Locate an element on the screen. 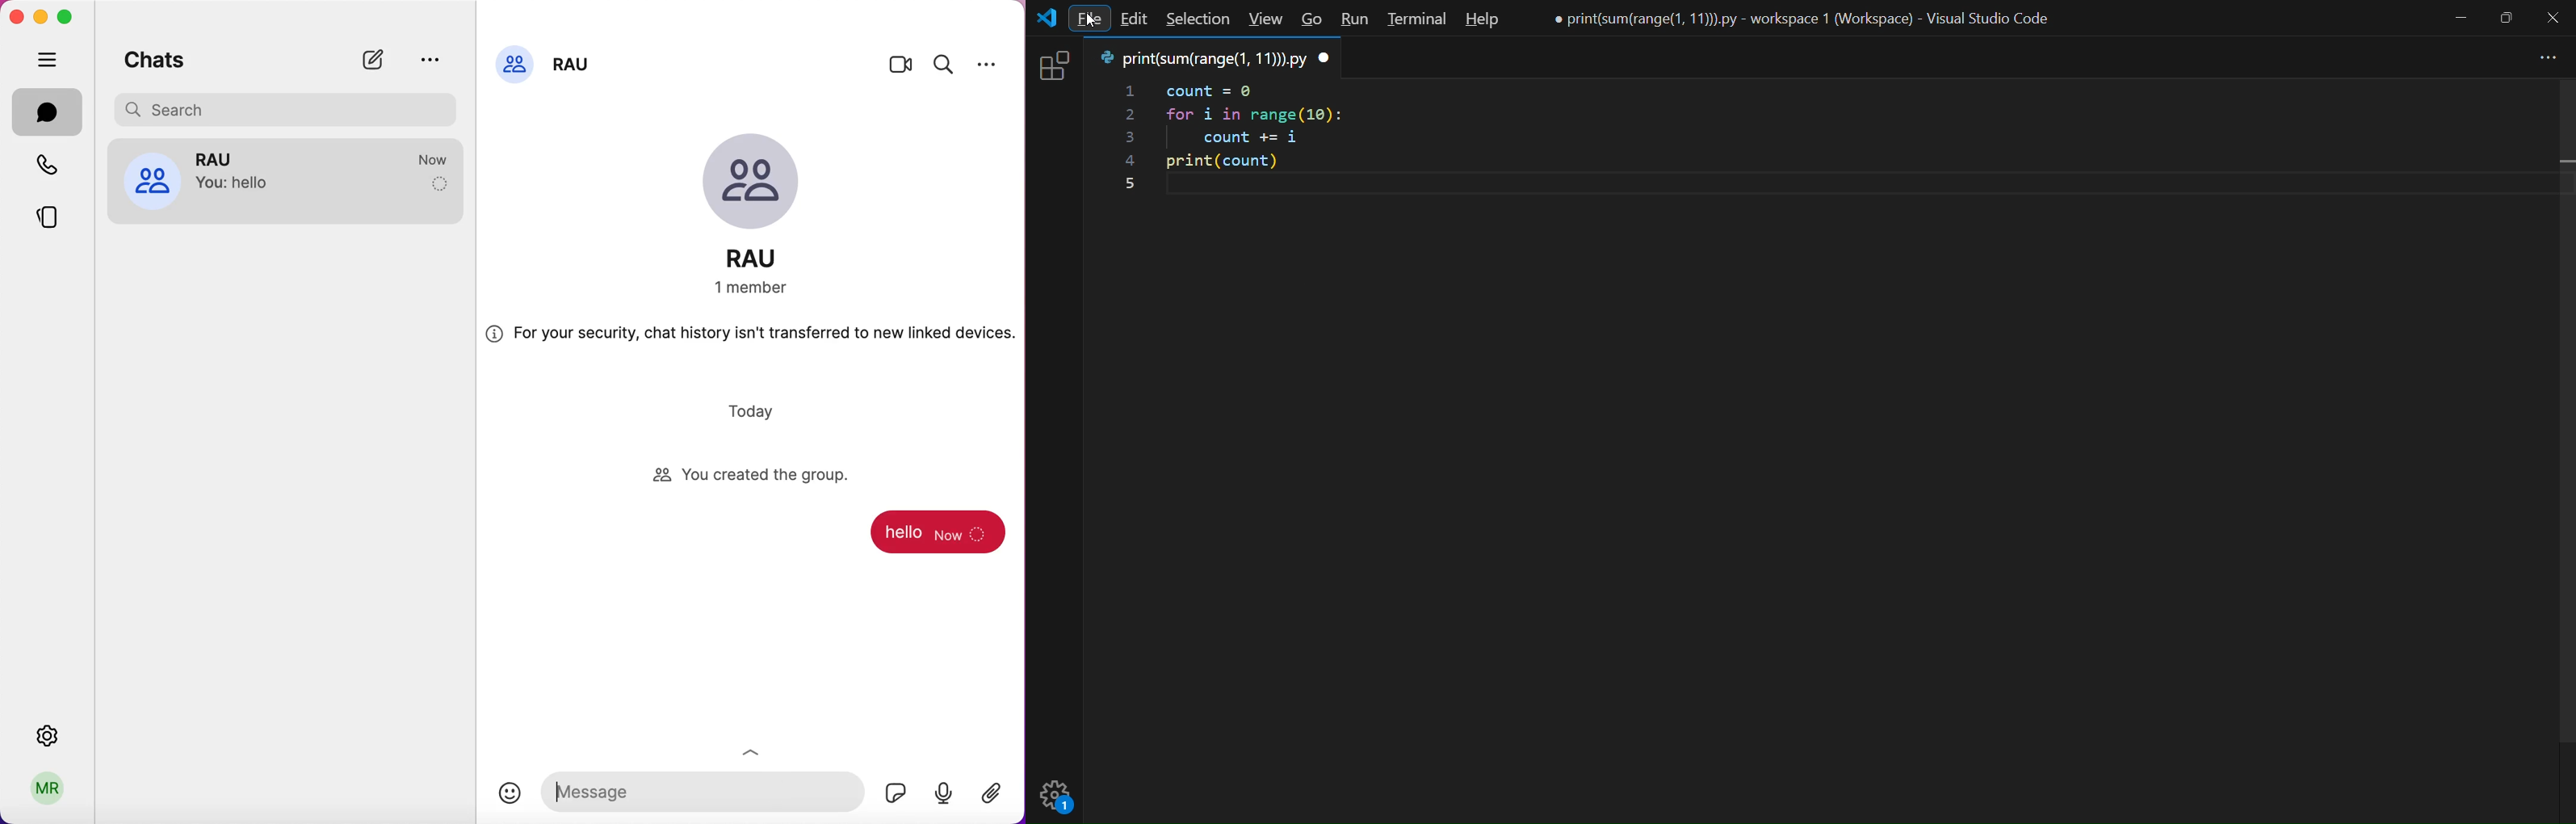 The height and width of the screenshot is (840, 2576). more is located at coordinates (2542, 58).